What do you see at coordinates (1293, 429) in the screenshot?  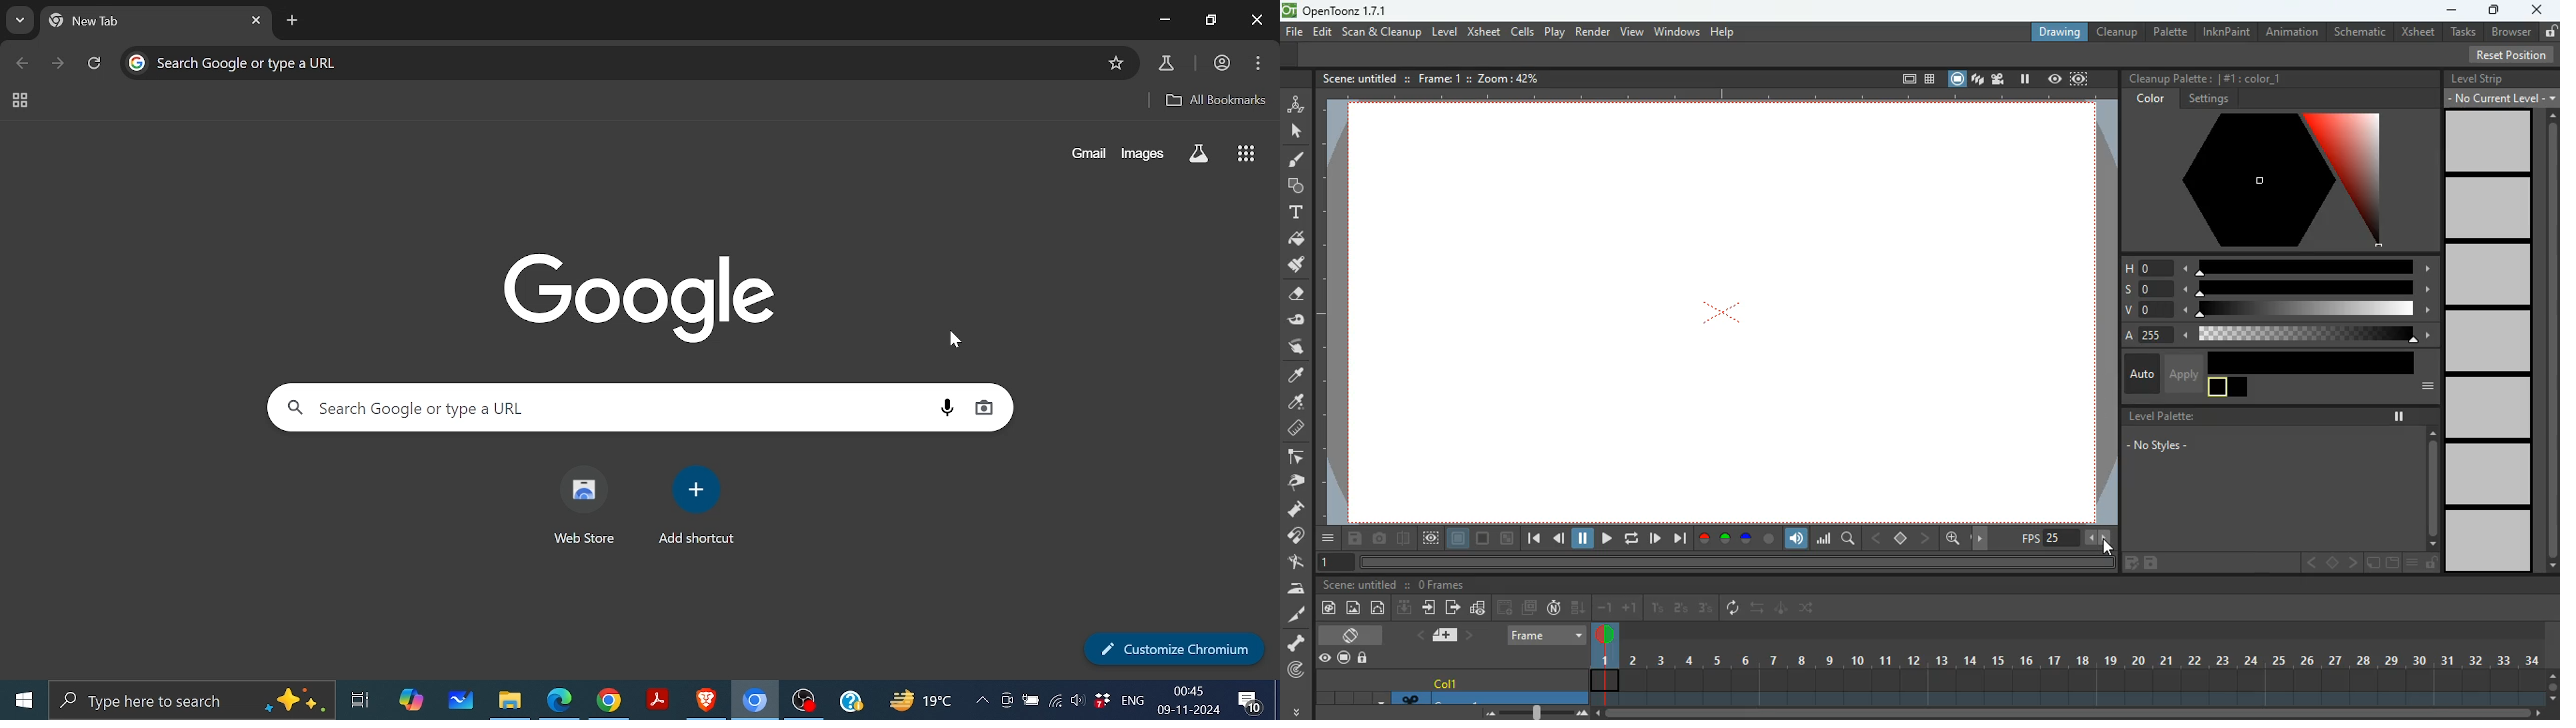 I see `measure` at bounding box center [1293, 429].